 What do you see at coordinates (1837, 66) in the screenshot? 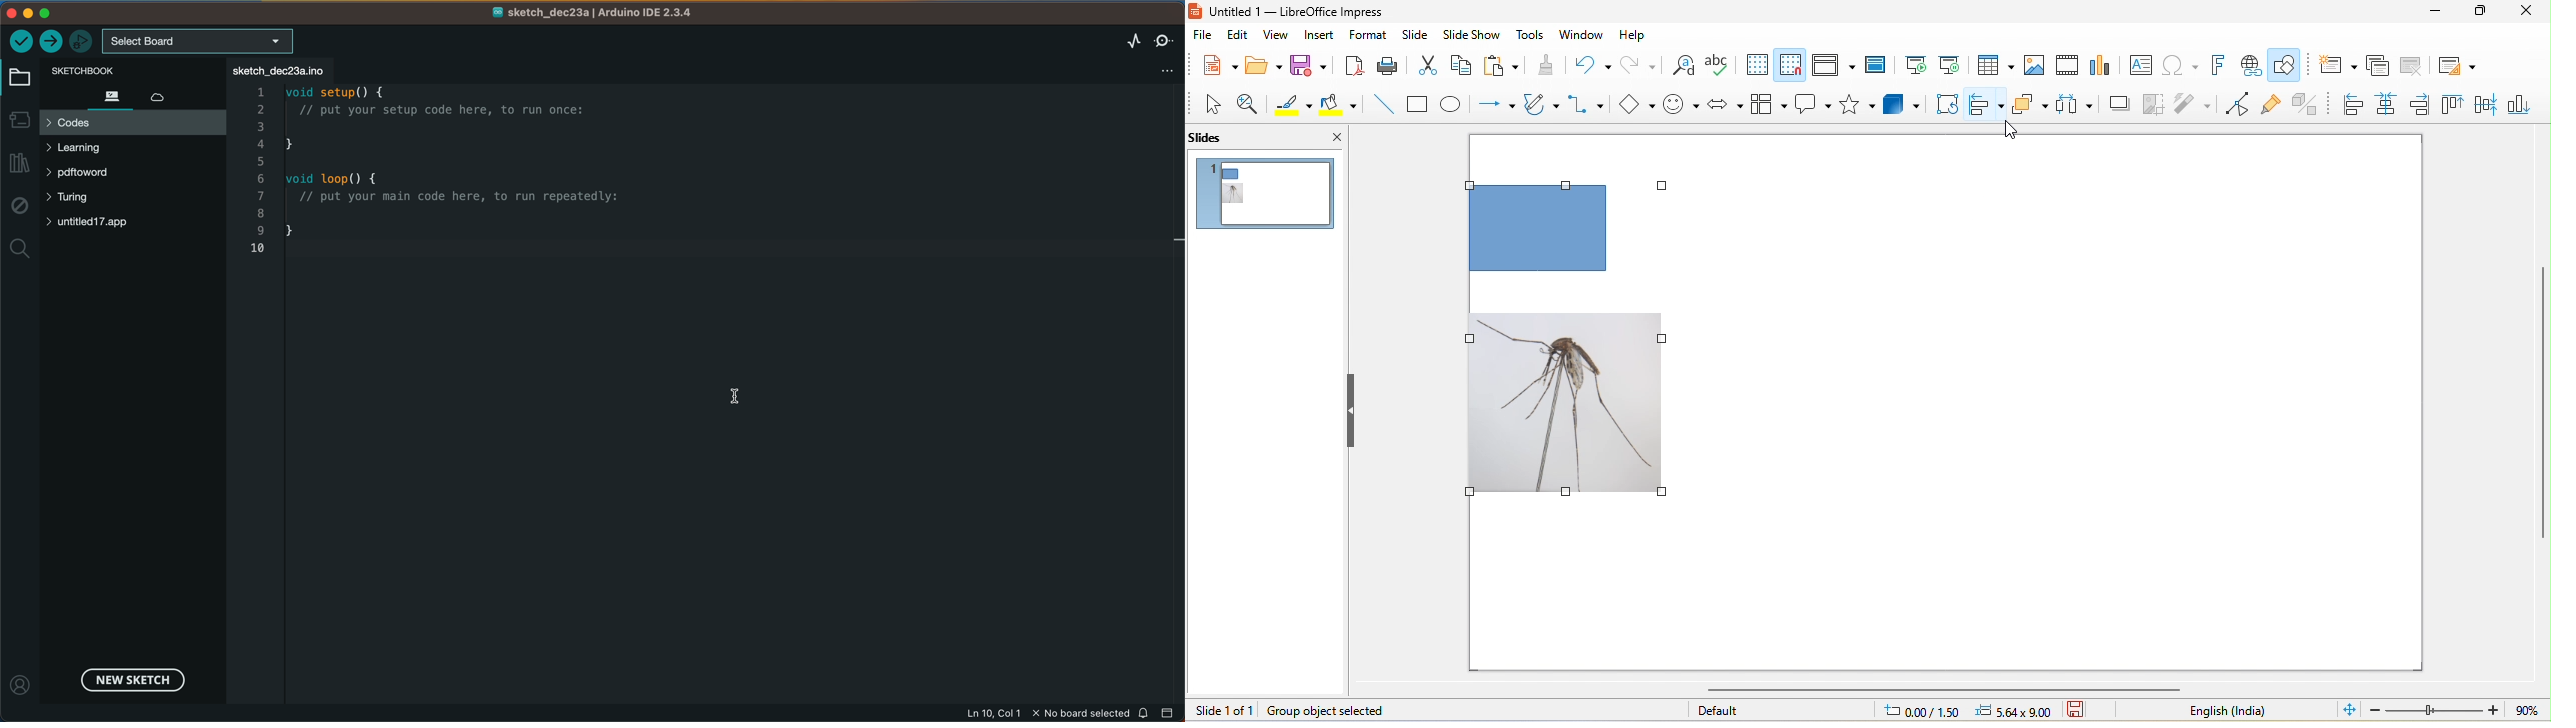
I see `display view` at bounding box center [1837, 66].